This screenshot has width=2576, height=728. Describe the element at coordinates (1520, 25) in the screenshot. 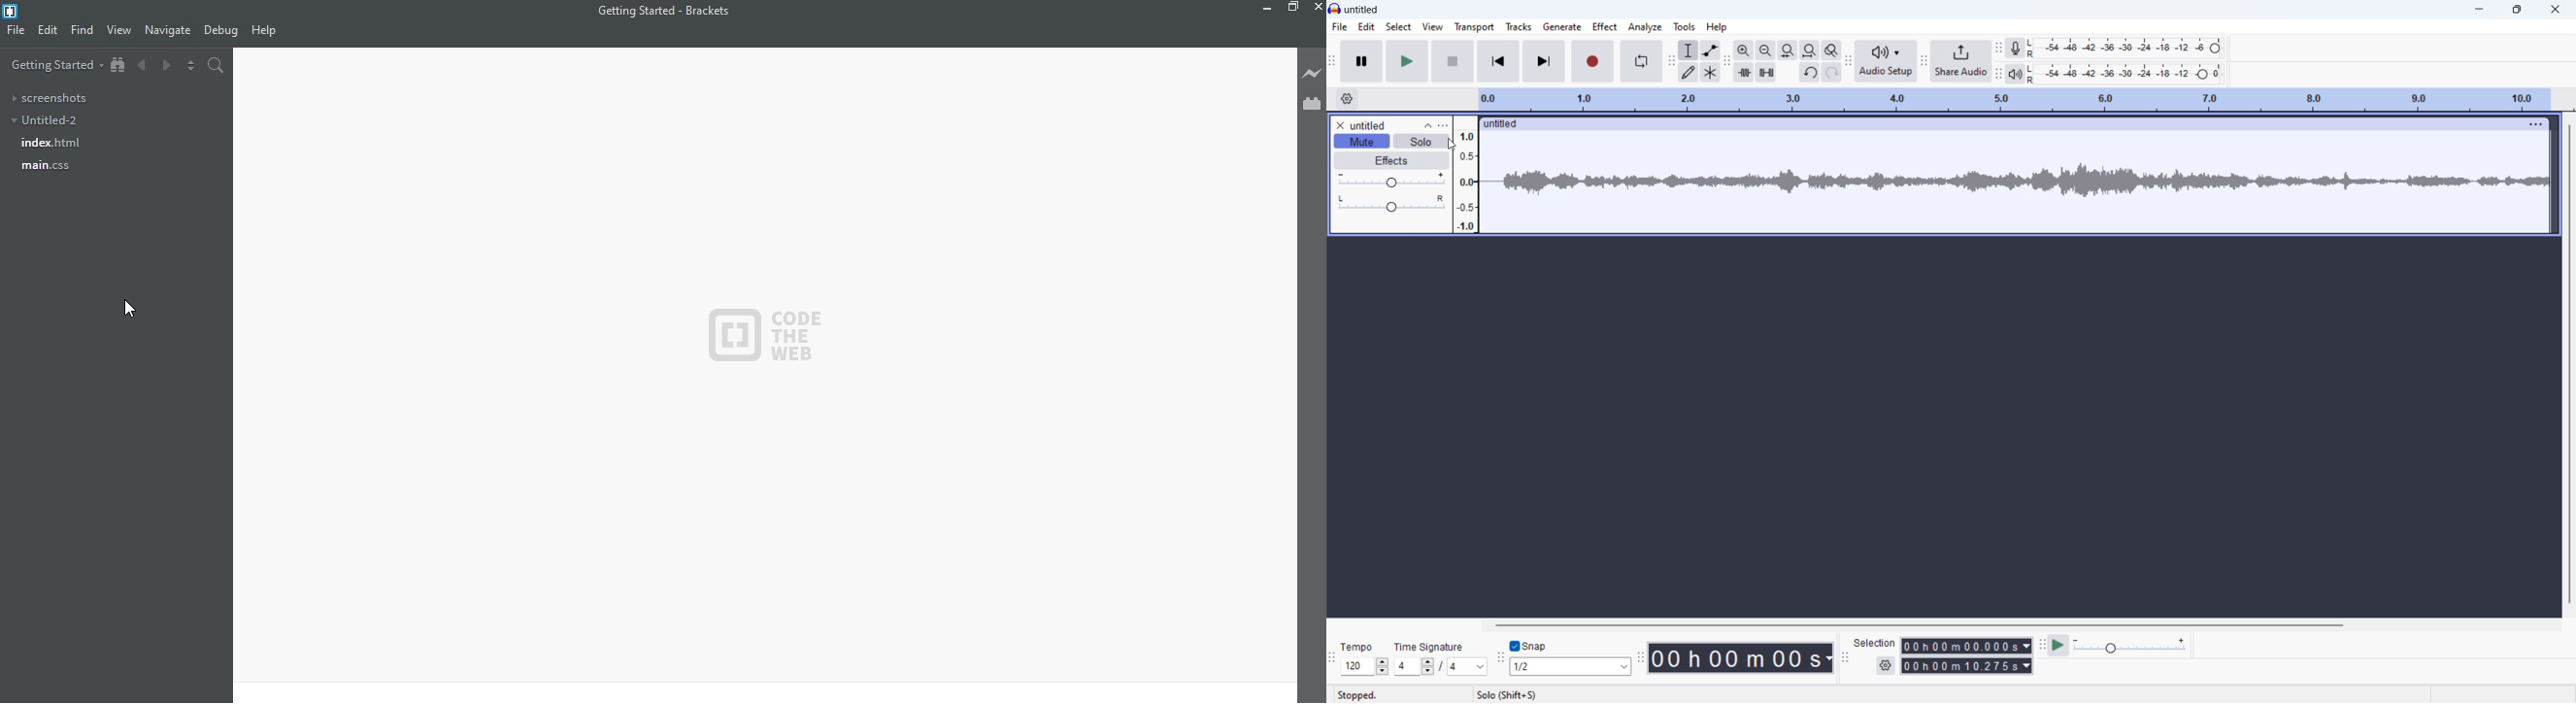

I see `tracks` at that location.